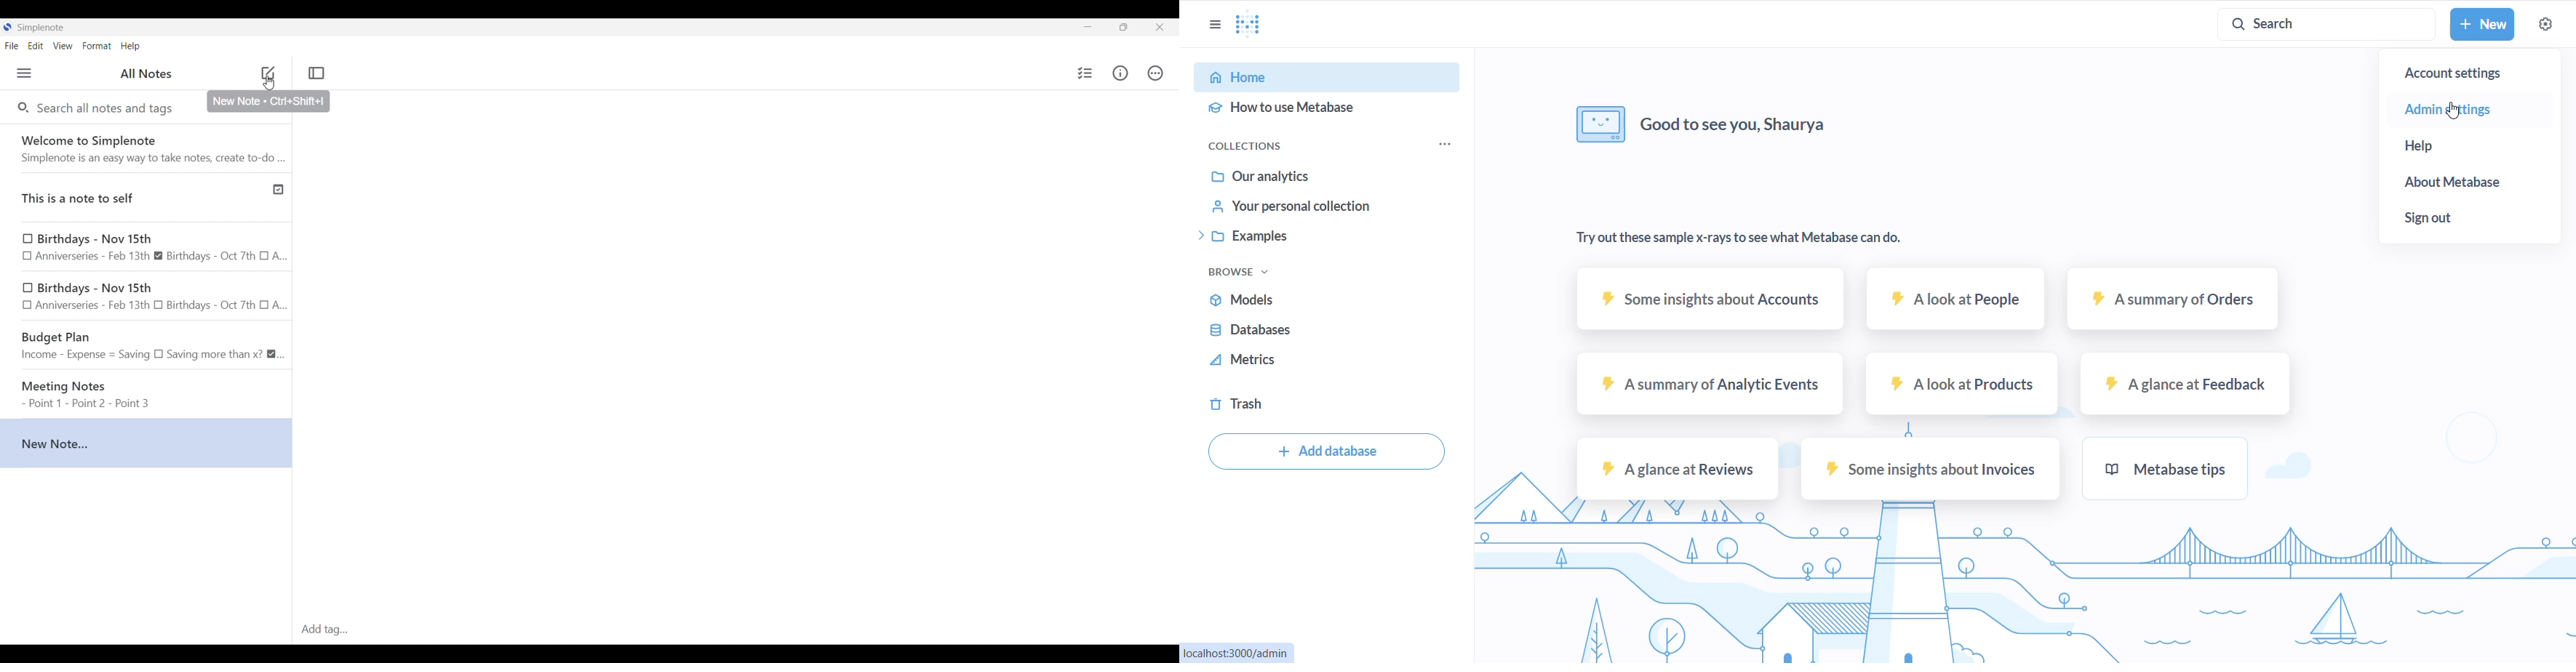 This screenshot has width=2576, height=672. Describe the element at coordinates (1933, 468) in the screenshot. I see `some insights about invoices sample` at that location.